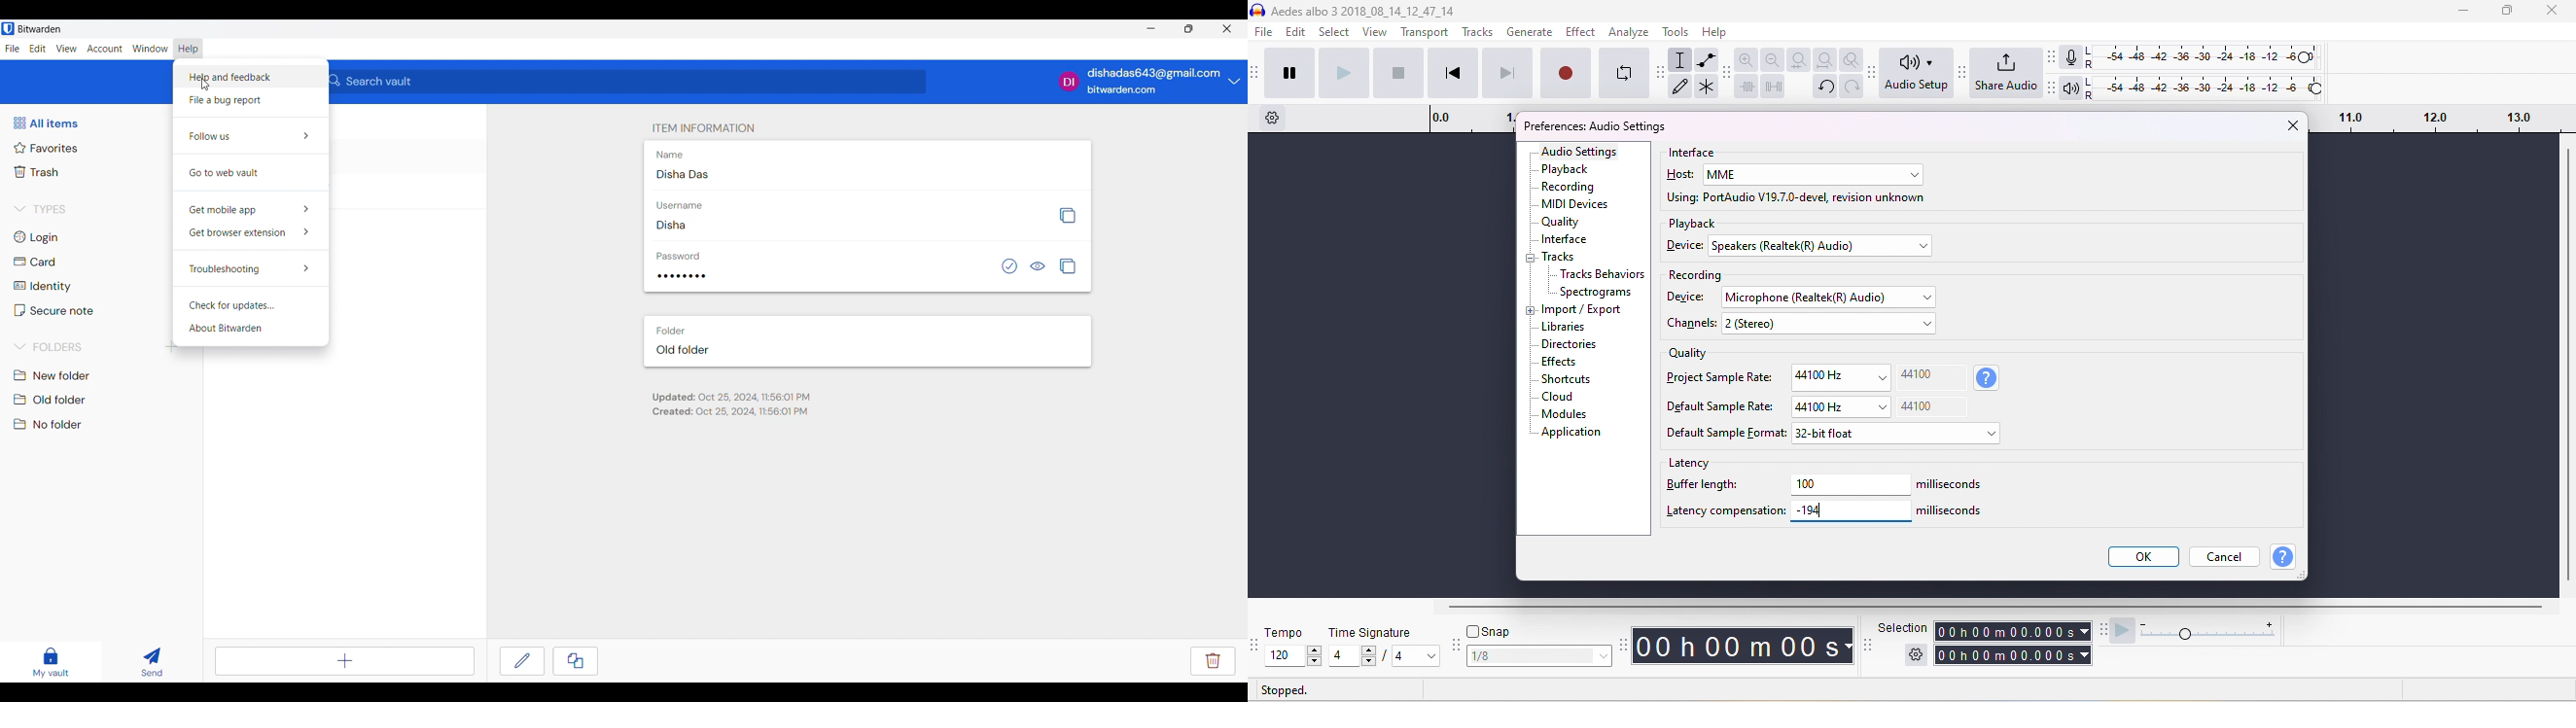 The width and height of the screenshot is (2576, 728). I want to click on All items, current selection highlighted, so click(46, 123).